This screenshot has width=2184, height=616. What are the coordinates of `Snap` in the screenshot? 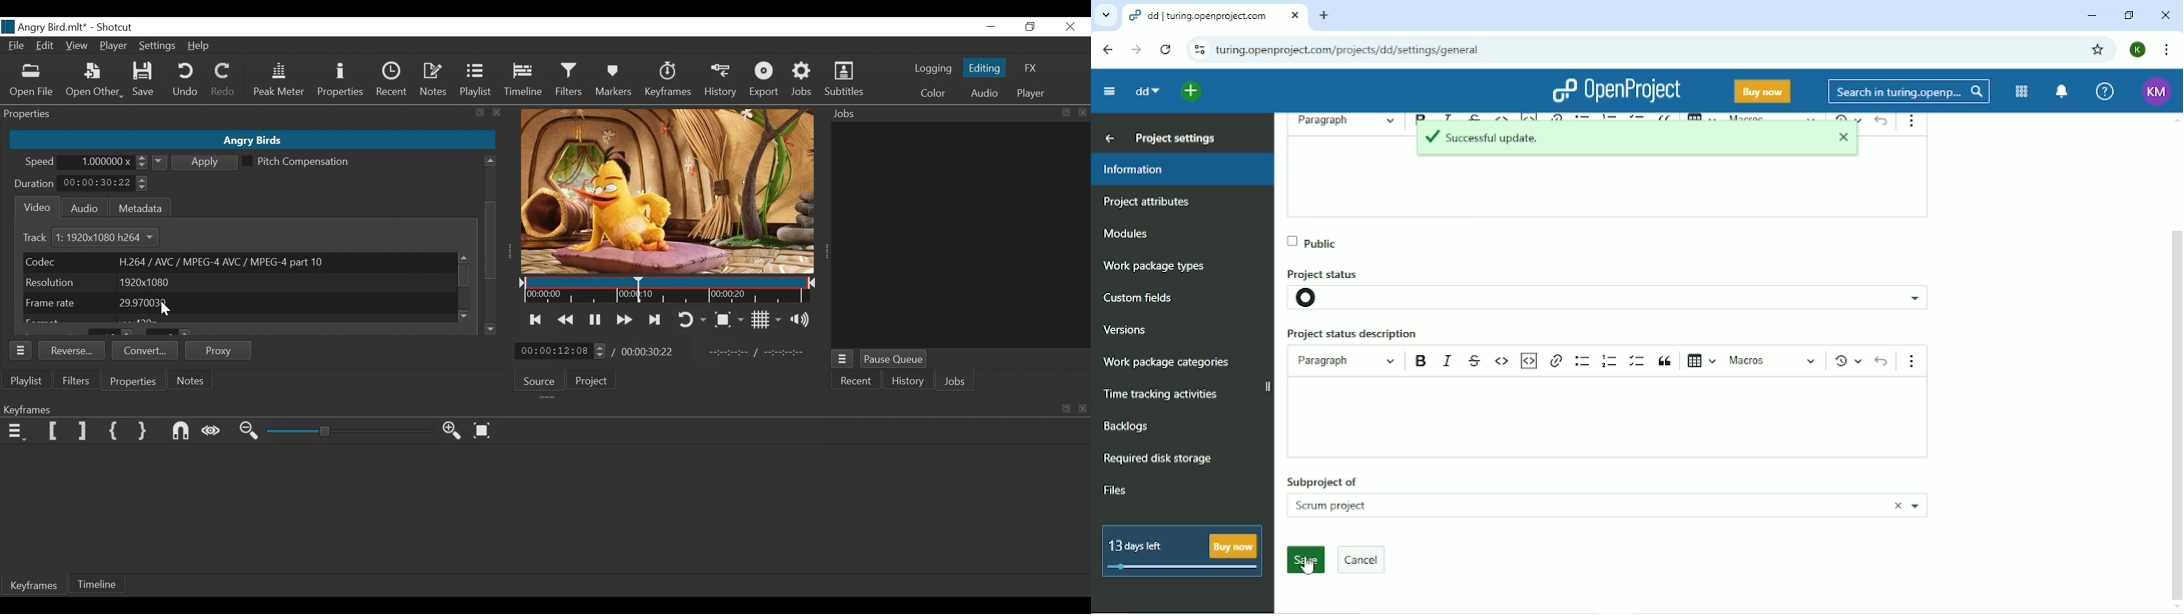 It's located at (181, 432).